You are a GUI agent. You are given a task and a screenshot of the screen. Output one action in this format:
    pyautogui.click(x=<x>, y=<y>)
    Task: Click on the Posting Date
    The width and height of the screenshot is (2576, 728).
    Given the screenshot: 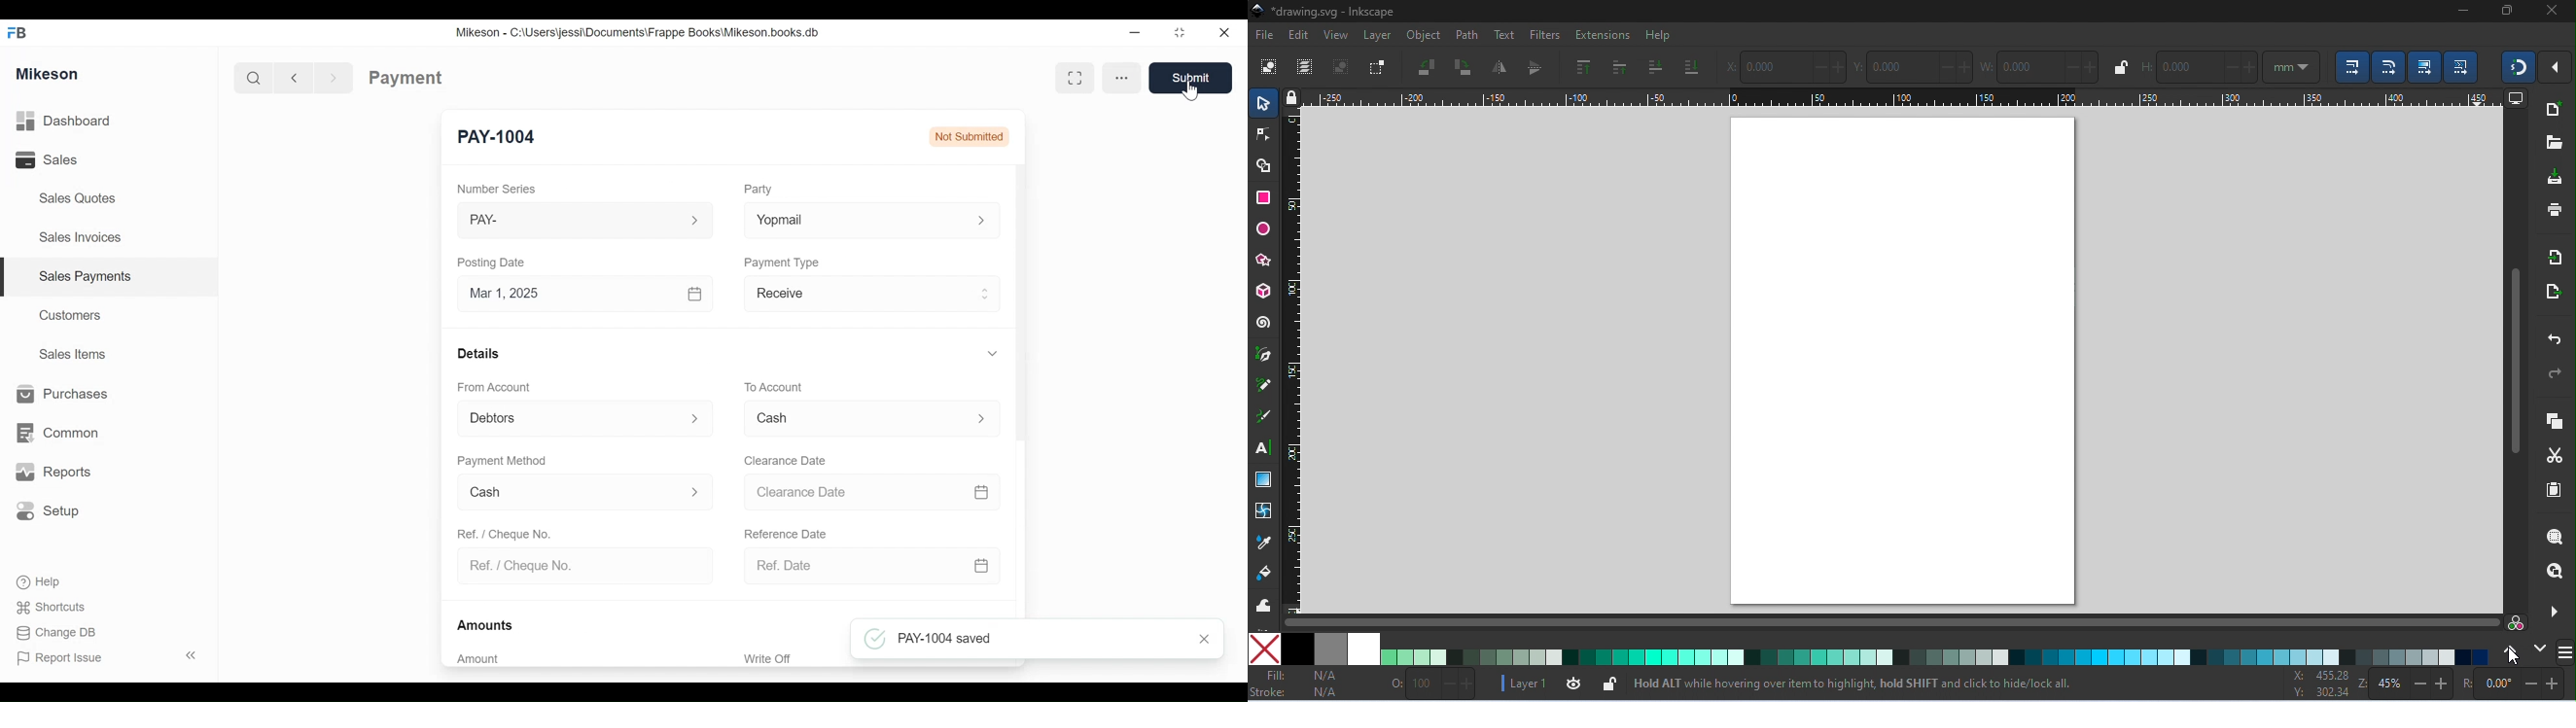 What is the action you would take?
    pyautogui.click(x=499, y=263)
    